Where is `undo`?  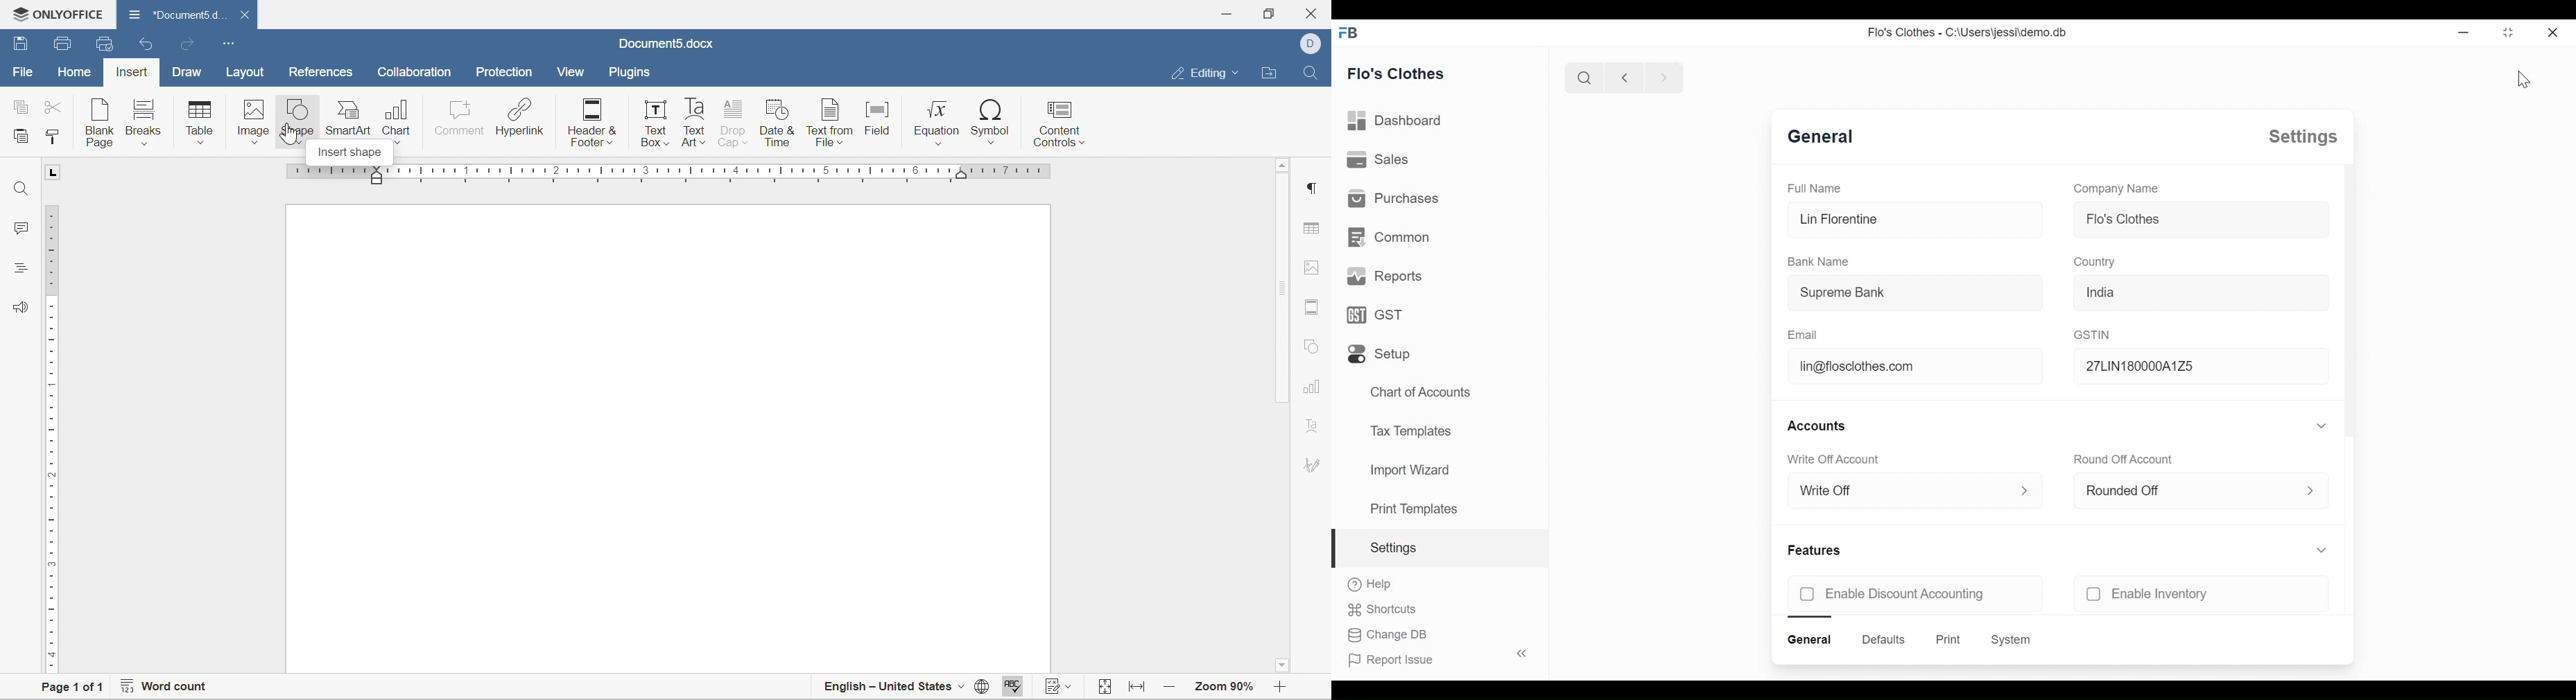 undo is located at coordinates (146, 44).